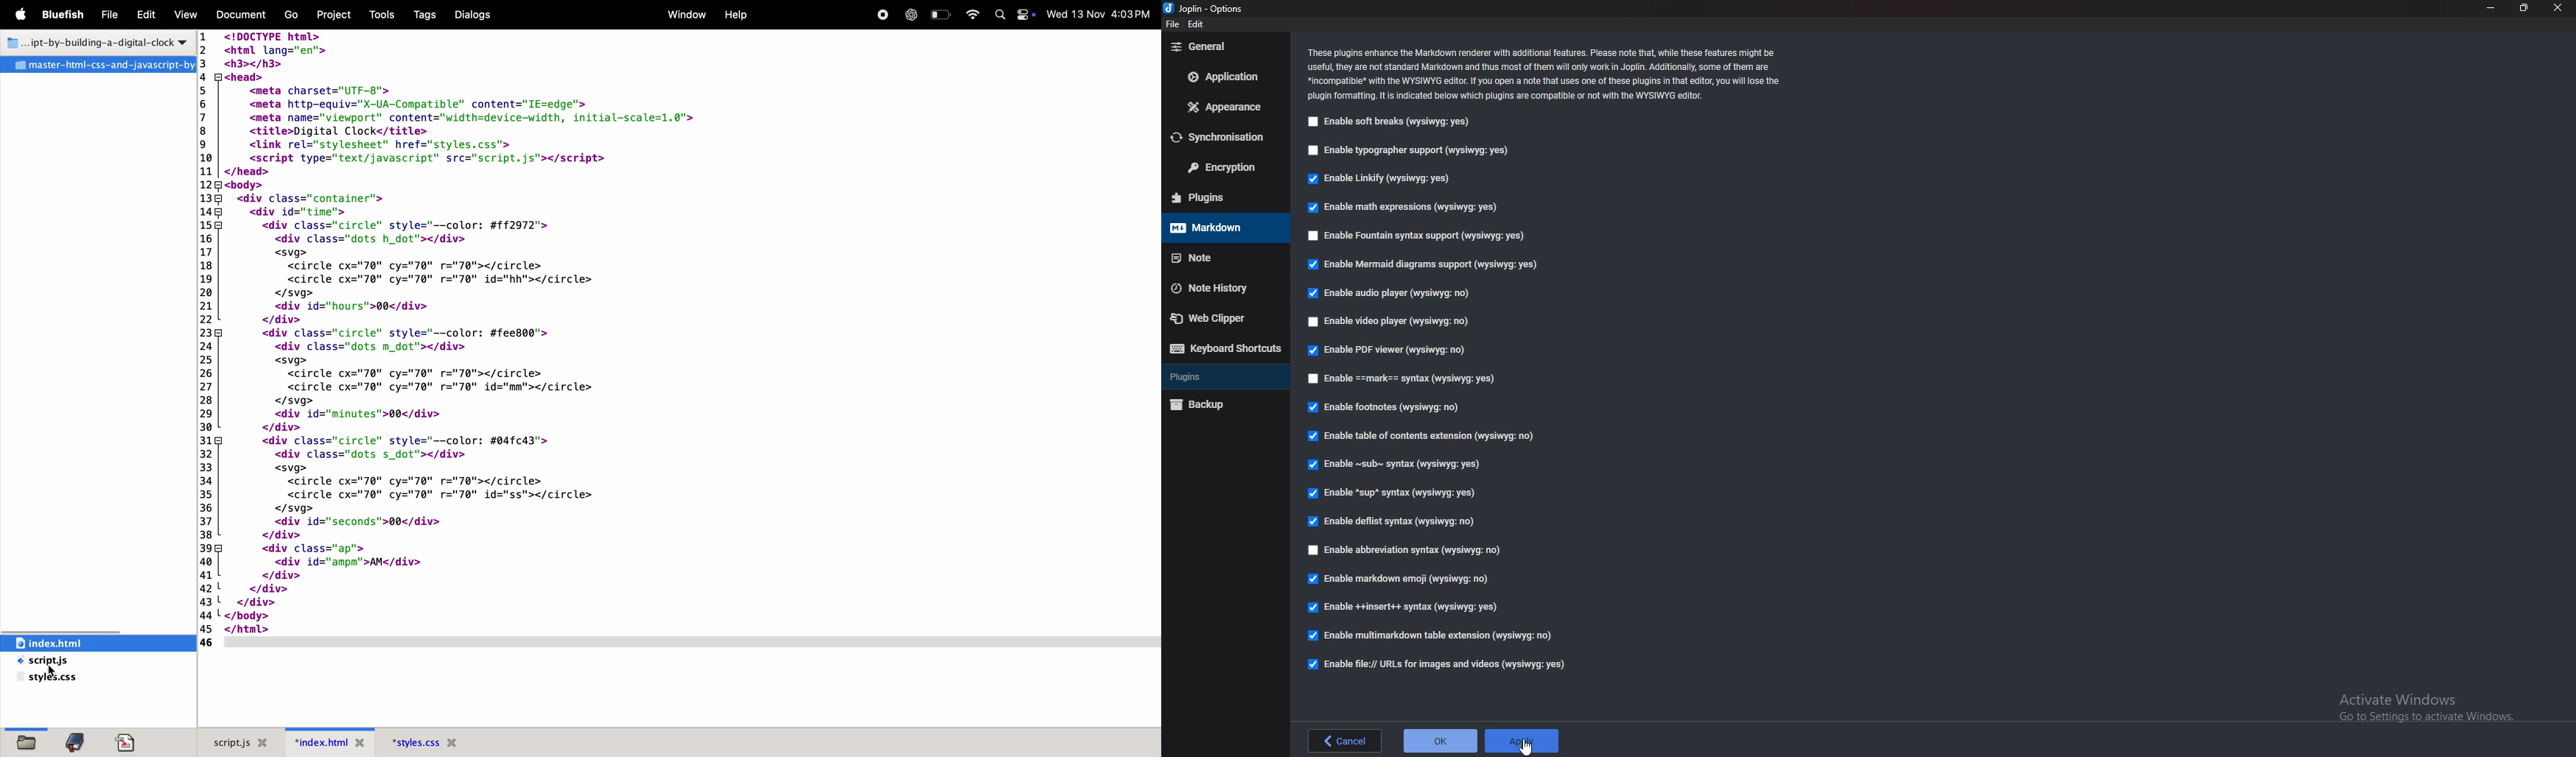 The height and width of the screenshot is (784, 2576). What do you see at coordinates (1383, 177) in the screenshot?
I see `Enable linkify` at bounding box center [1383, 177].